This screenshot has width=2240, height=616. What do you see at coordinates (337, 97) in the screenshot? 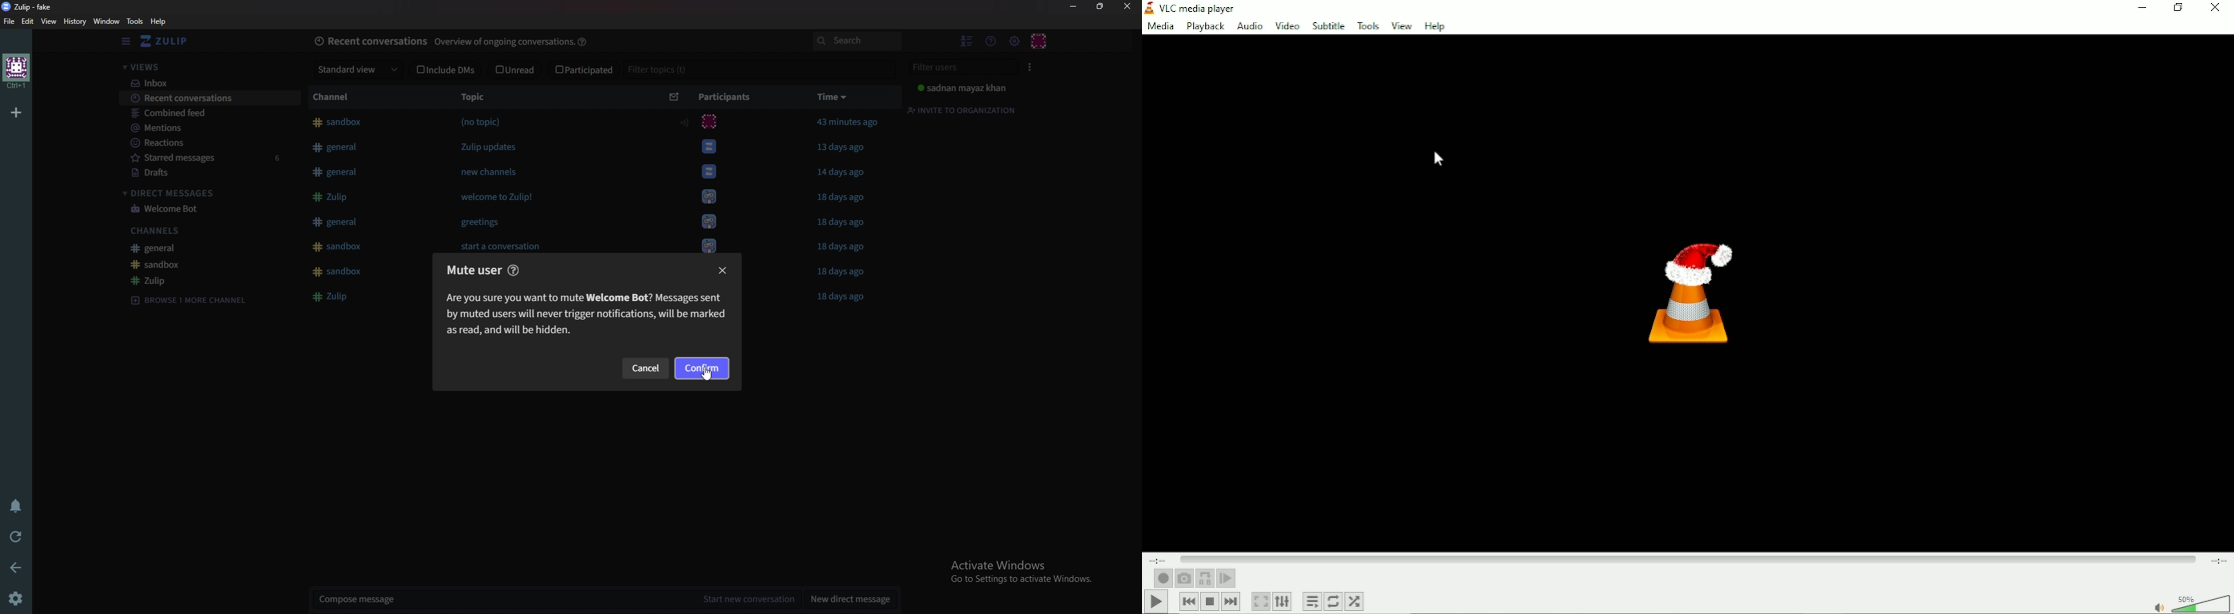
I see `Channel` at bounding box center [337, 97].